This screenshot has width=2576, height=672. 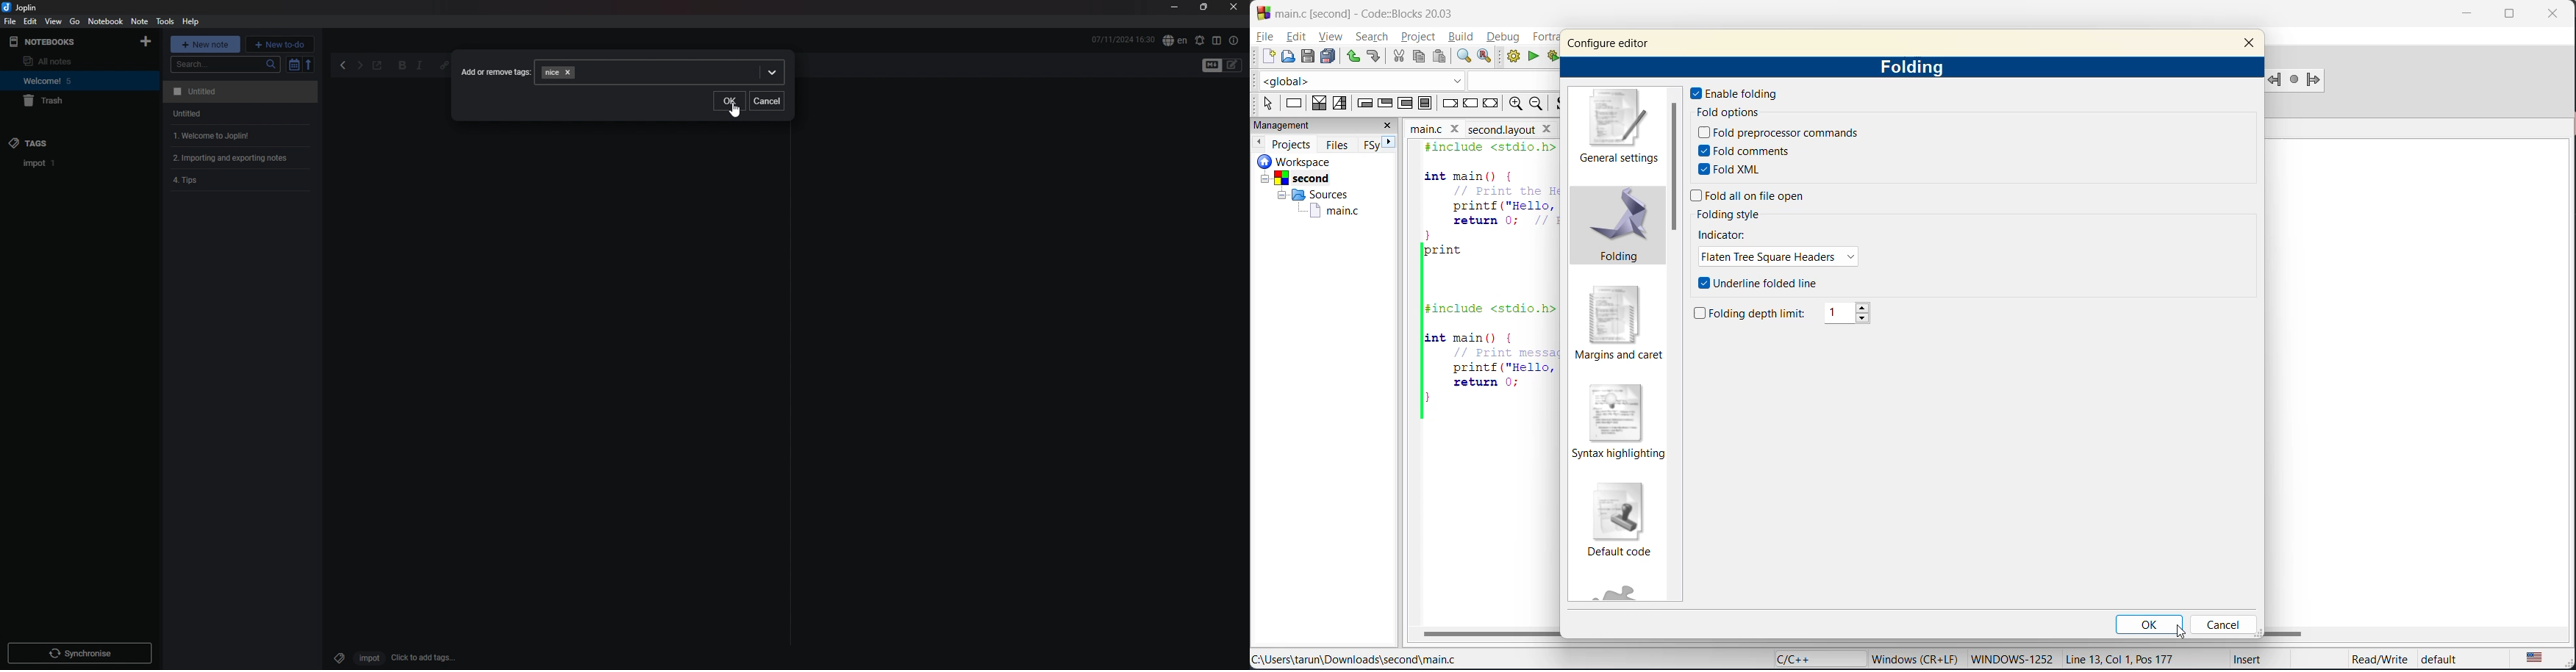 I want to click on cut, so click(x=1398, y=57).